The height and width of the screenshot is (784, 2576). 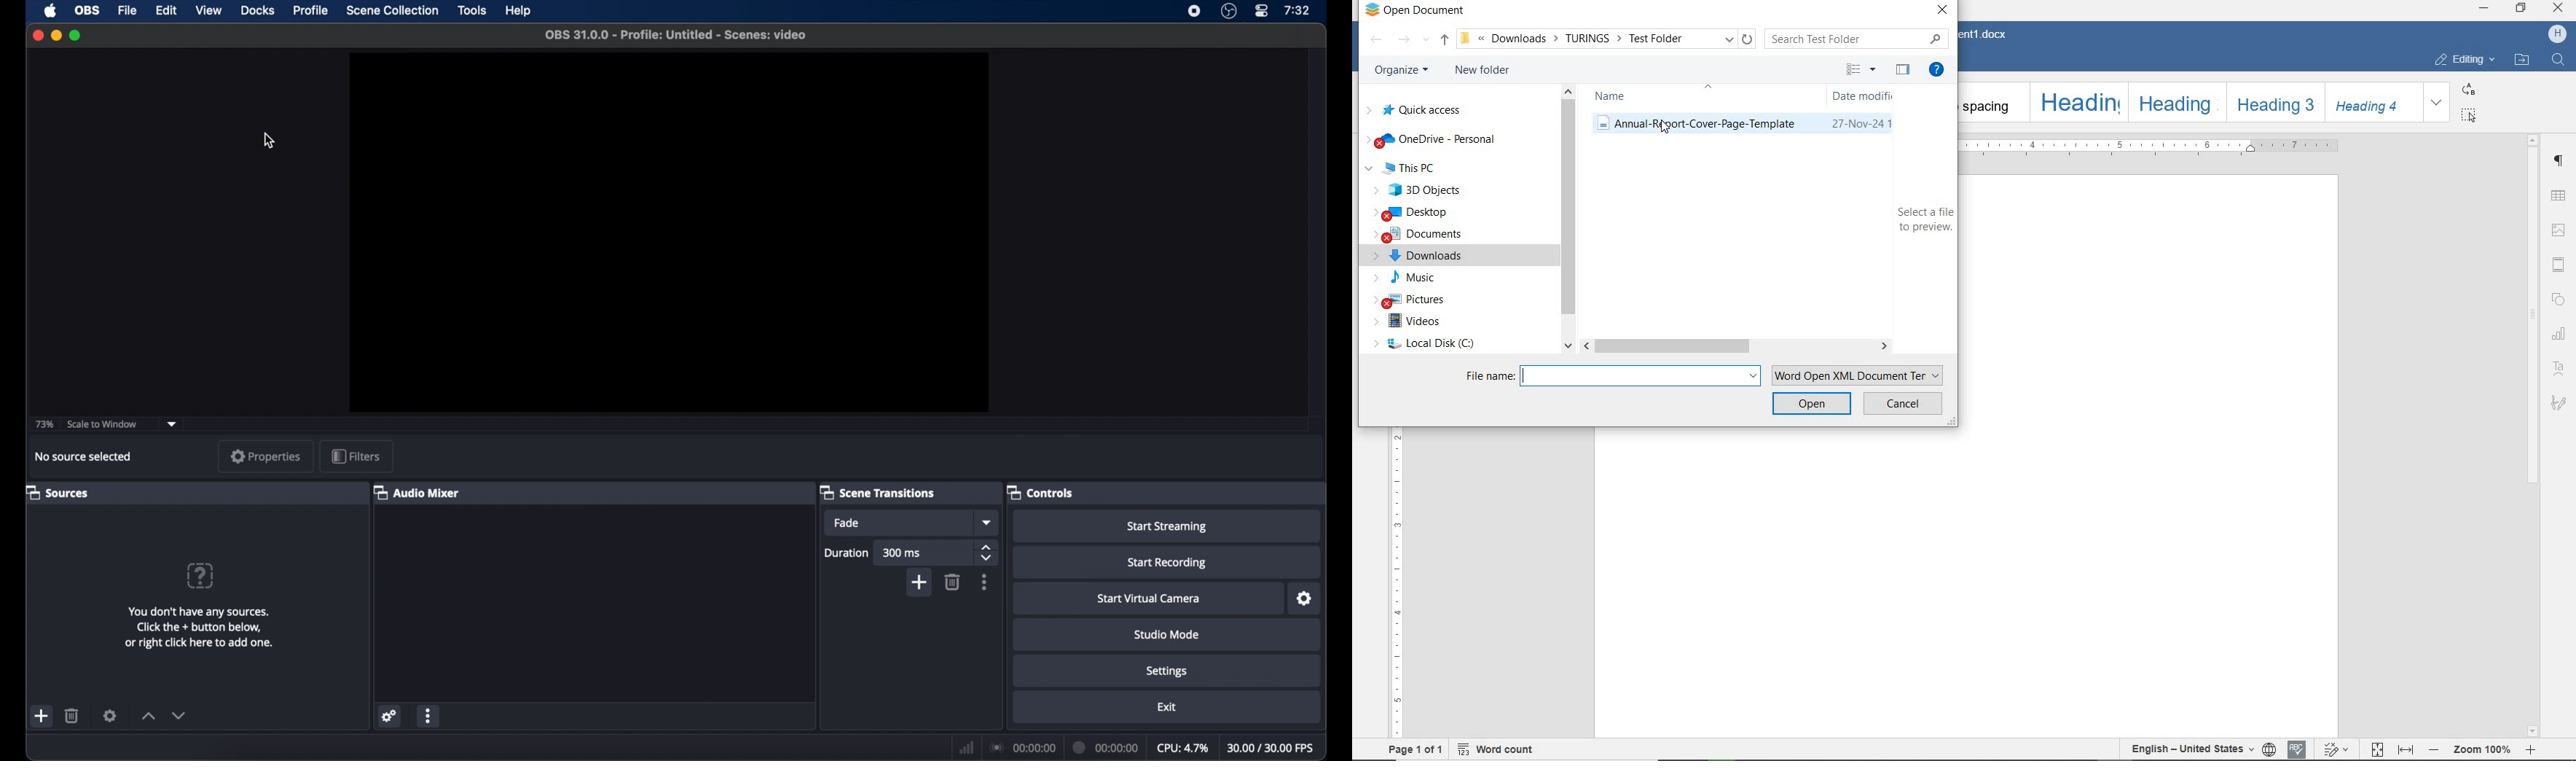 What do you see at coordinates (208, 10) in the screenshot?
I see `view` at bounding box center [208, 10].